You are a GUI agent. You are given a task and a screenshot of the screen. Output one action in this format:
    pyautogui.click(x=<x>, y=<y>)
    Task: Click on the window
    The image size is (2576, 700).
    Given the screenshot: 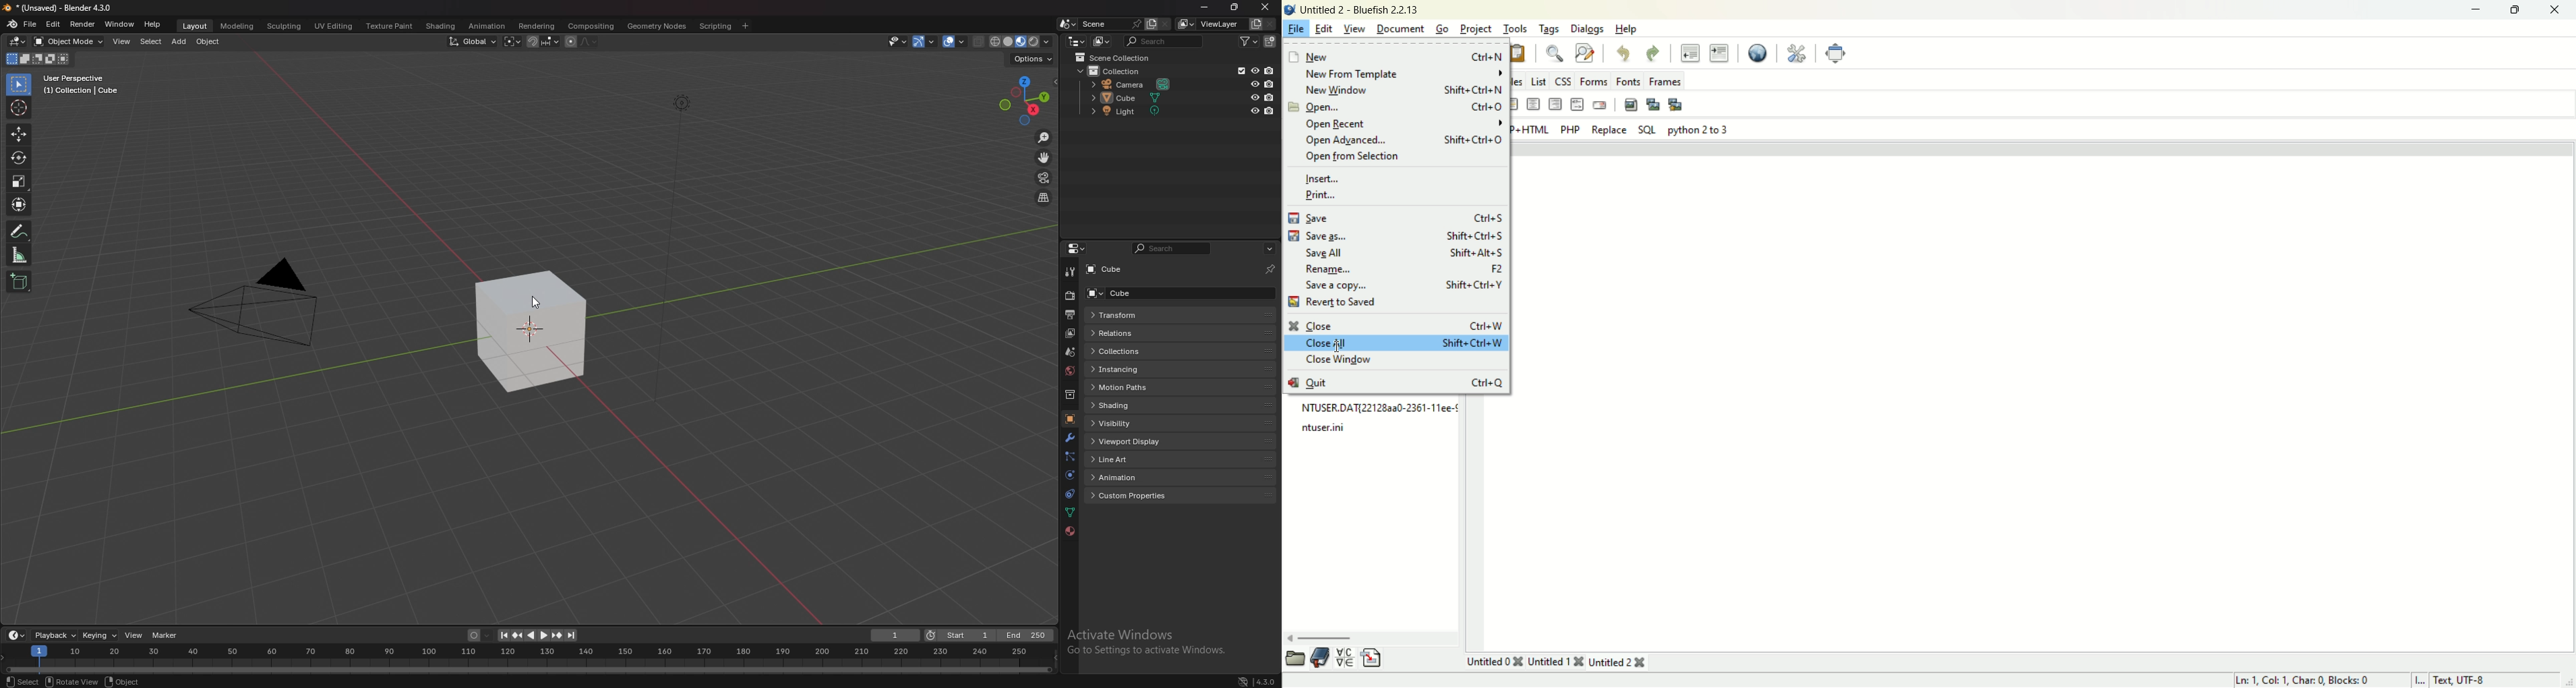 What is the action you would take?
    pyautogui.click(x=119, y=24)
    